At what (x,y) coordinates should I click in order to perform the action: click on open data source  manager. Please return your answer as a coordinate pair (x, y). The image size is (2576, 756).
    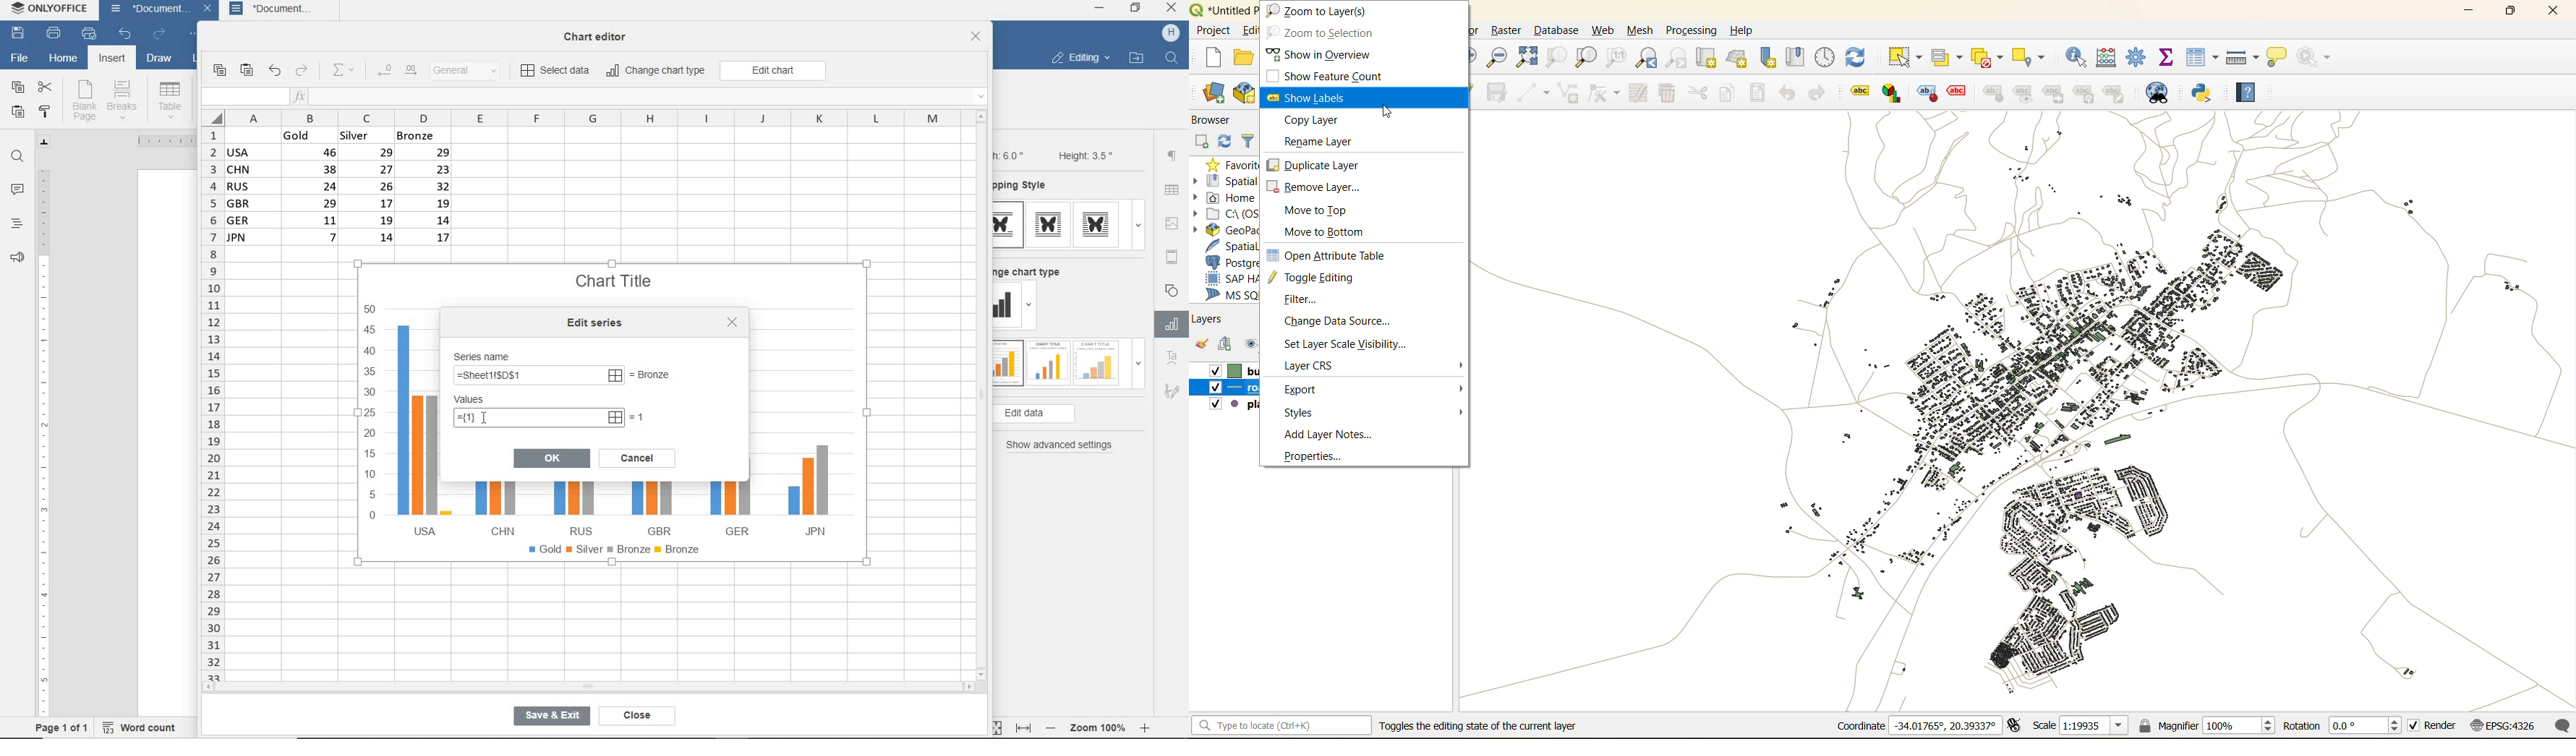
    Looking at the image, I should click on (1209, 93).